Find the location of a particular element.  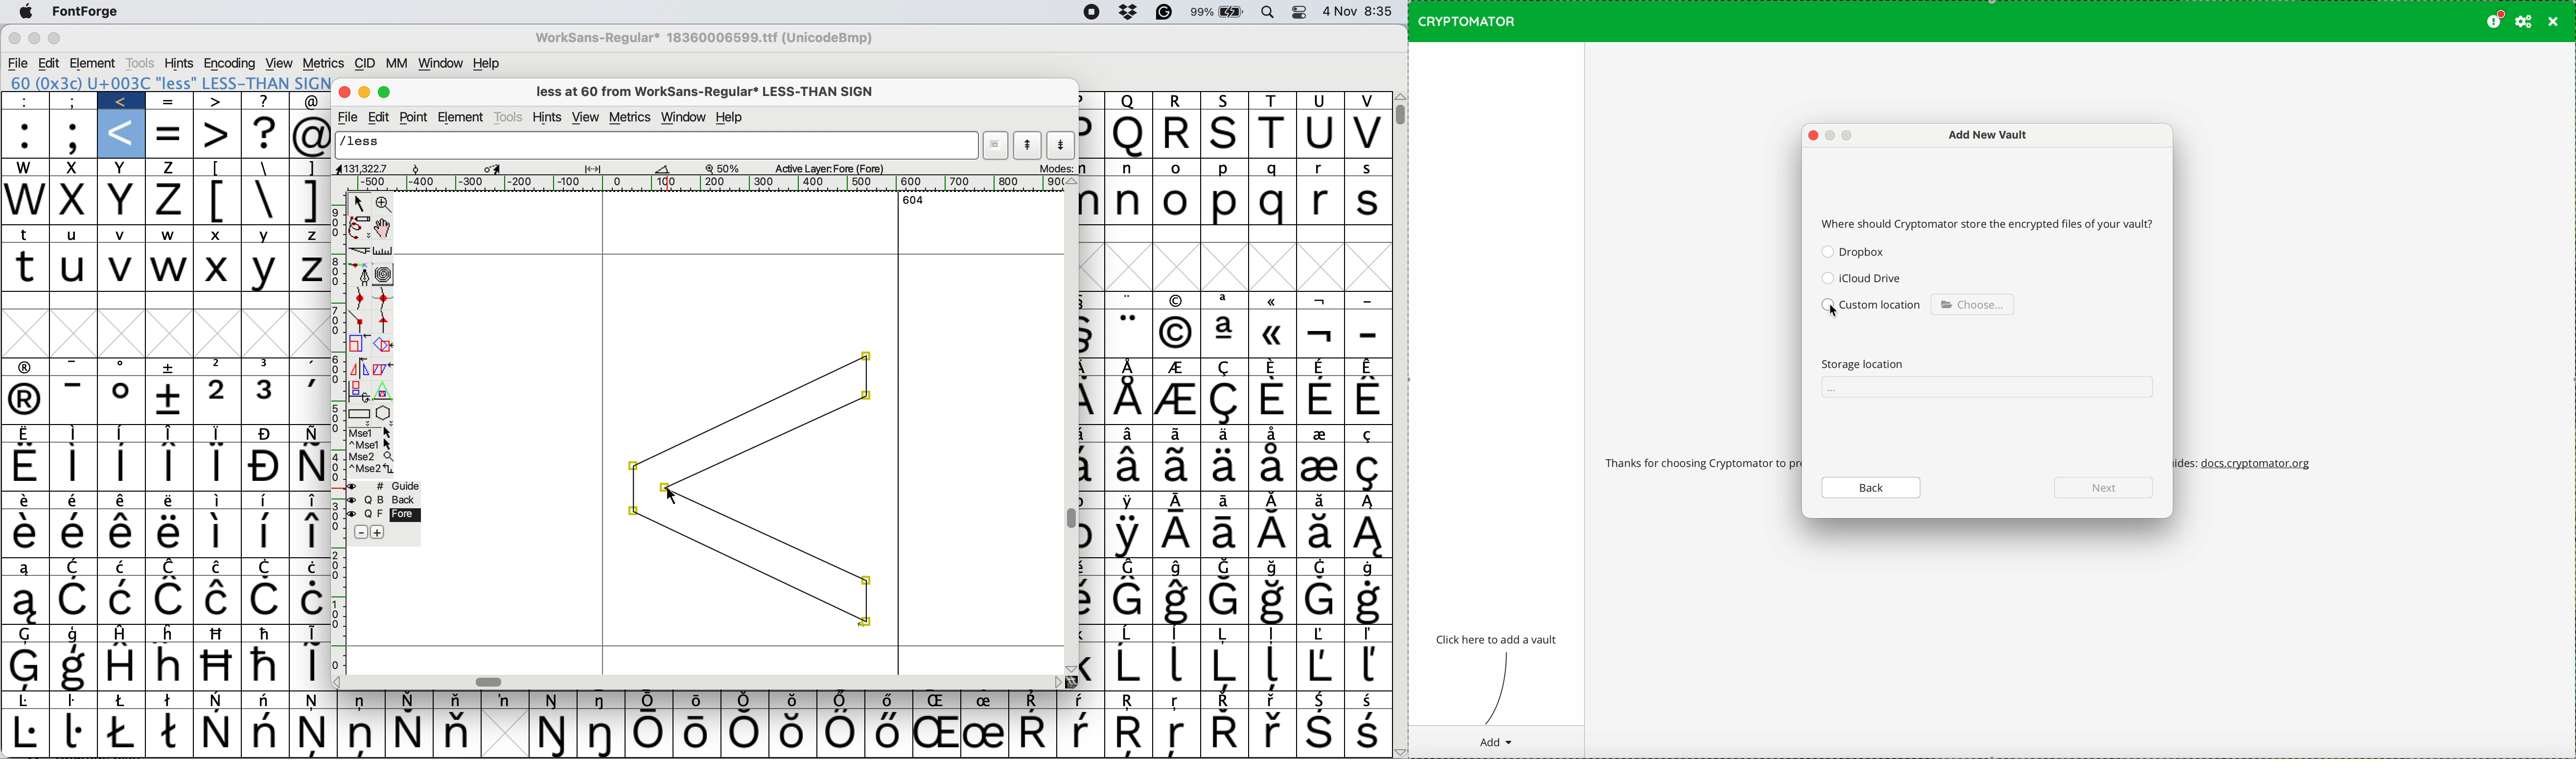

Symbol is located at coordinates (1224, 502).